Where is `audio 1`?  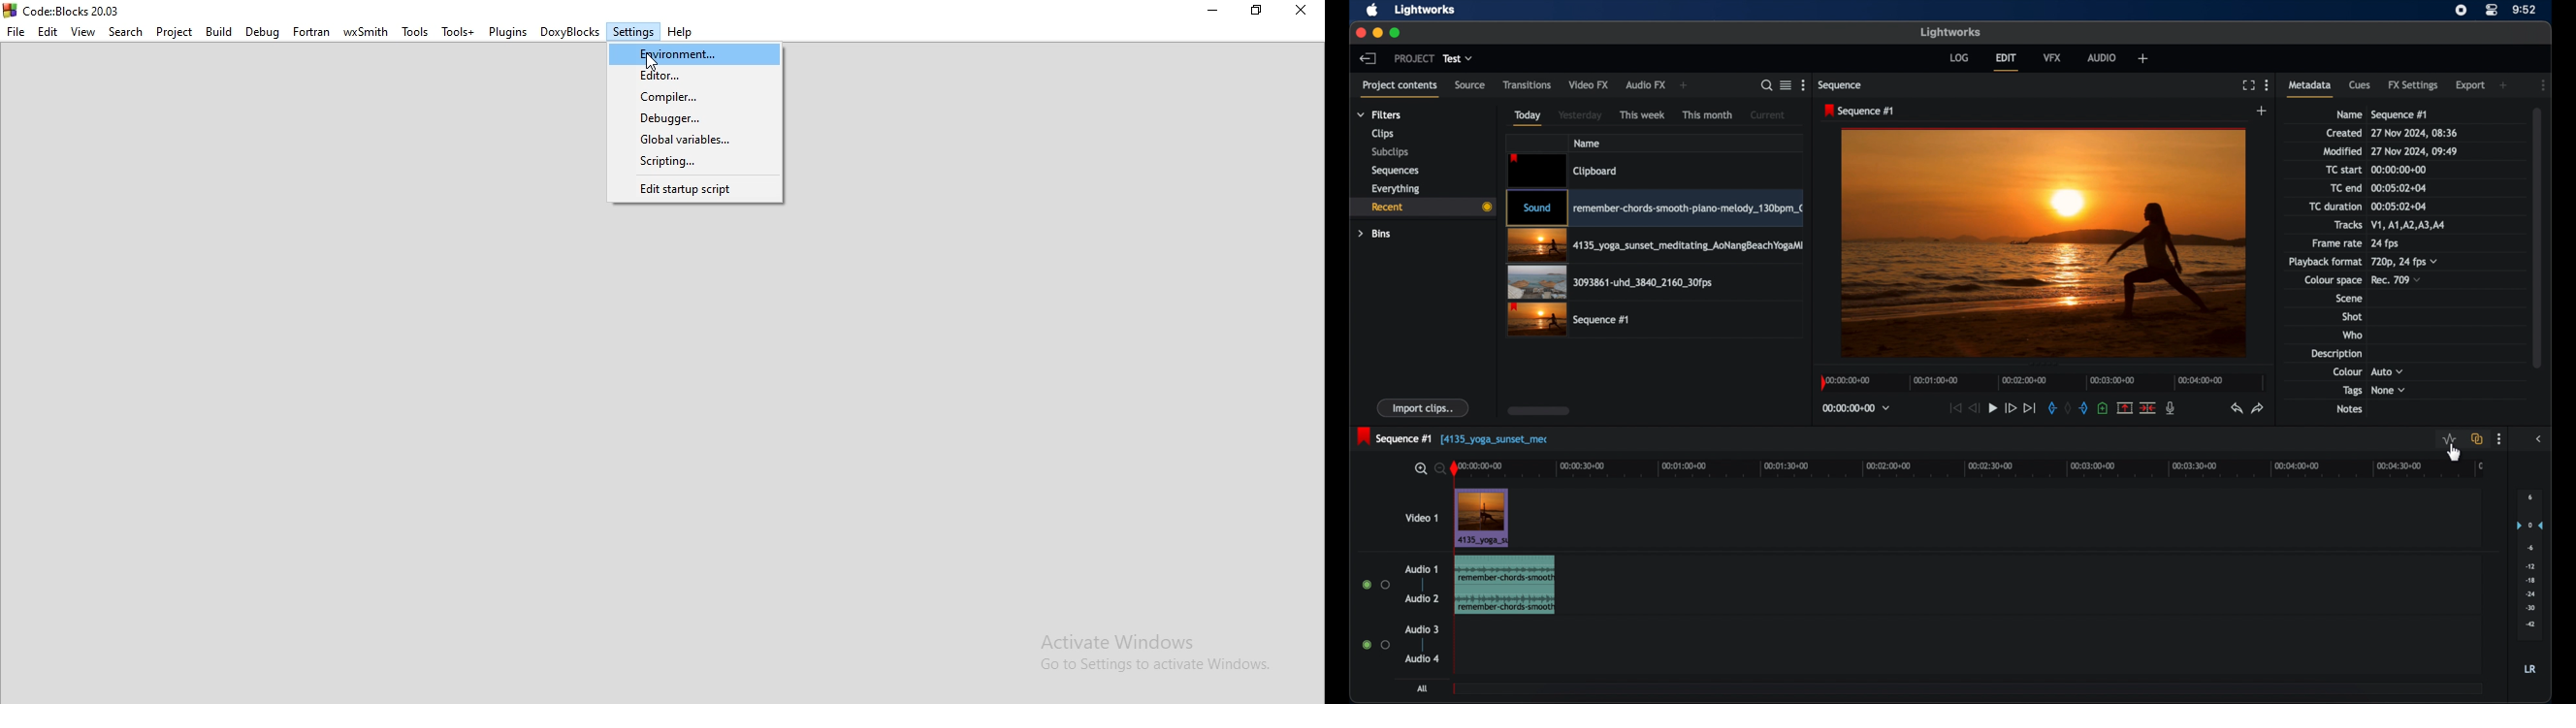 audio 1 is located at coordinates (1421, 569).